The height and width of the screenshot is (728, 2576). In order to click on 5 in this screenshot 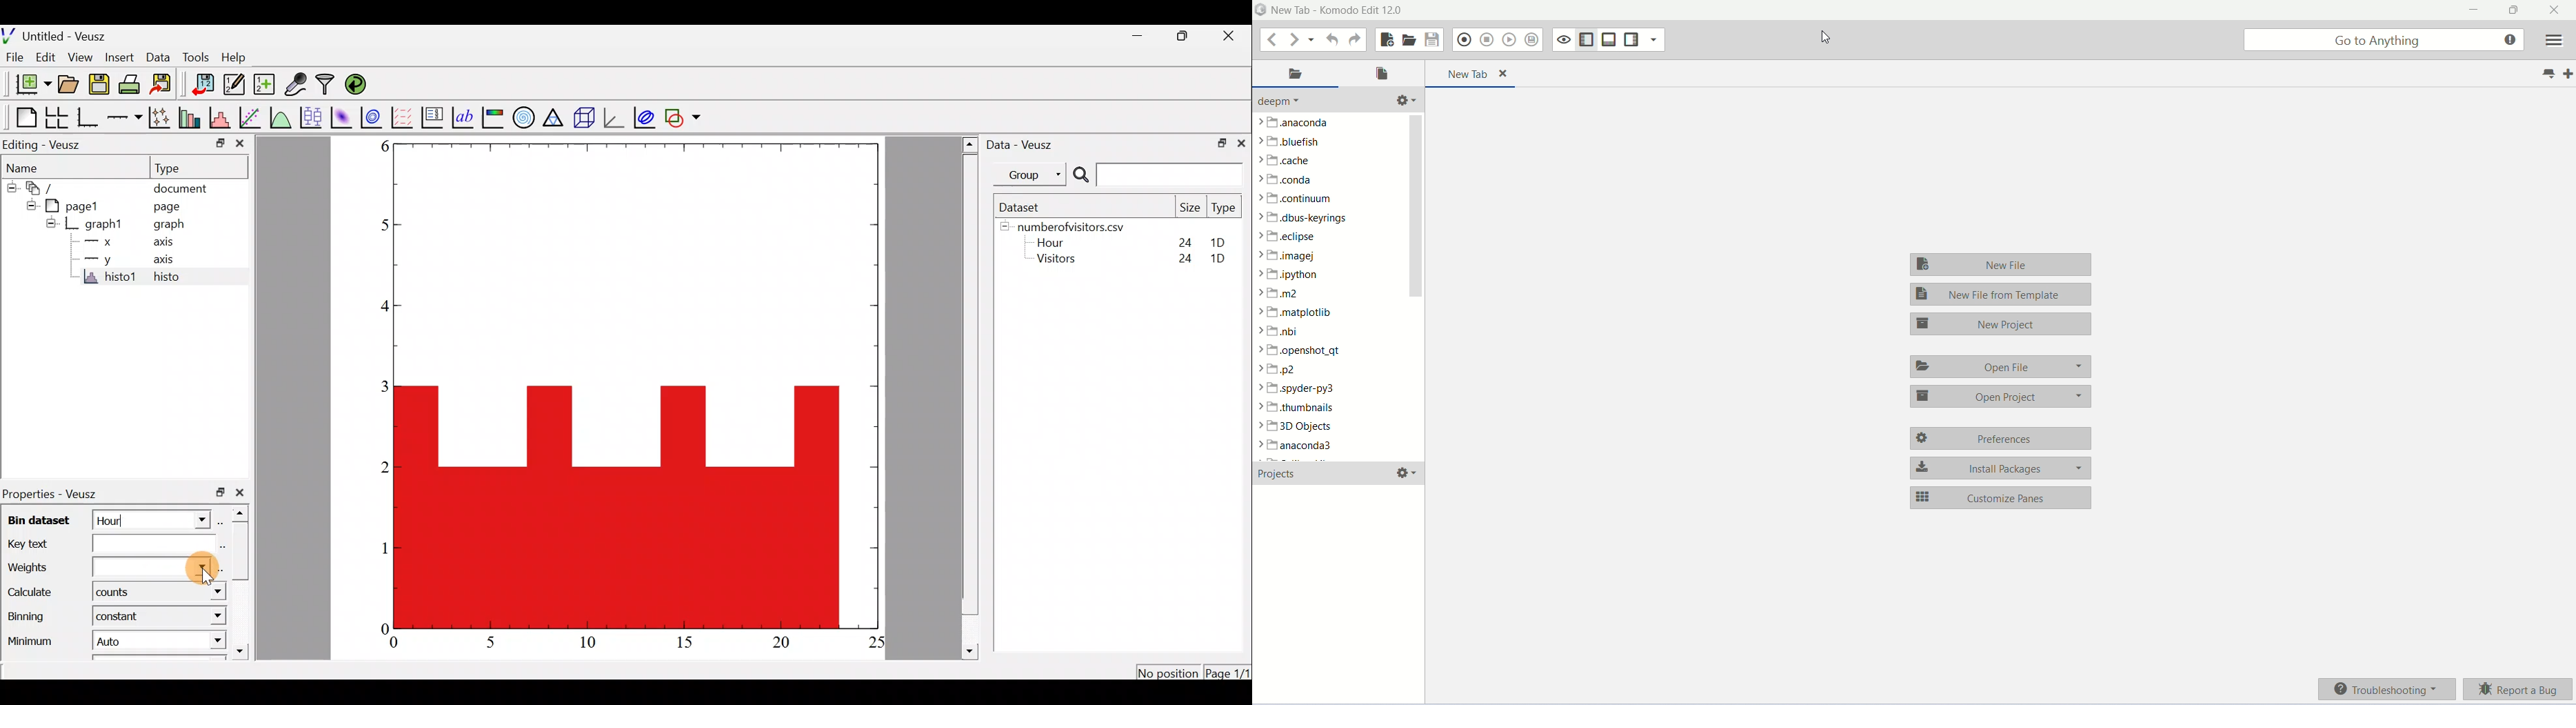, I will do `click(379, 224)`.